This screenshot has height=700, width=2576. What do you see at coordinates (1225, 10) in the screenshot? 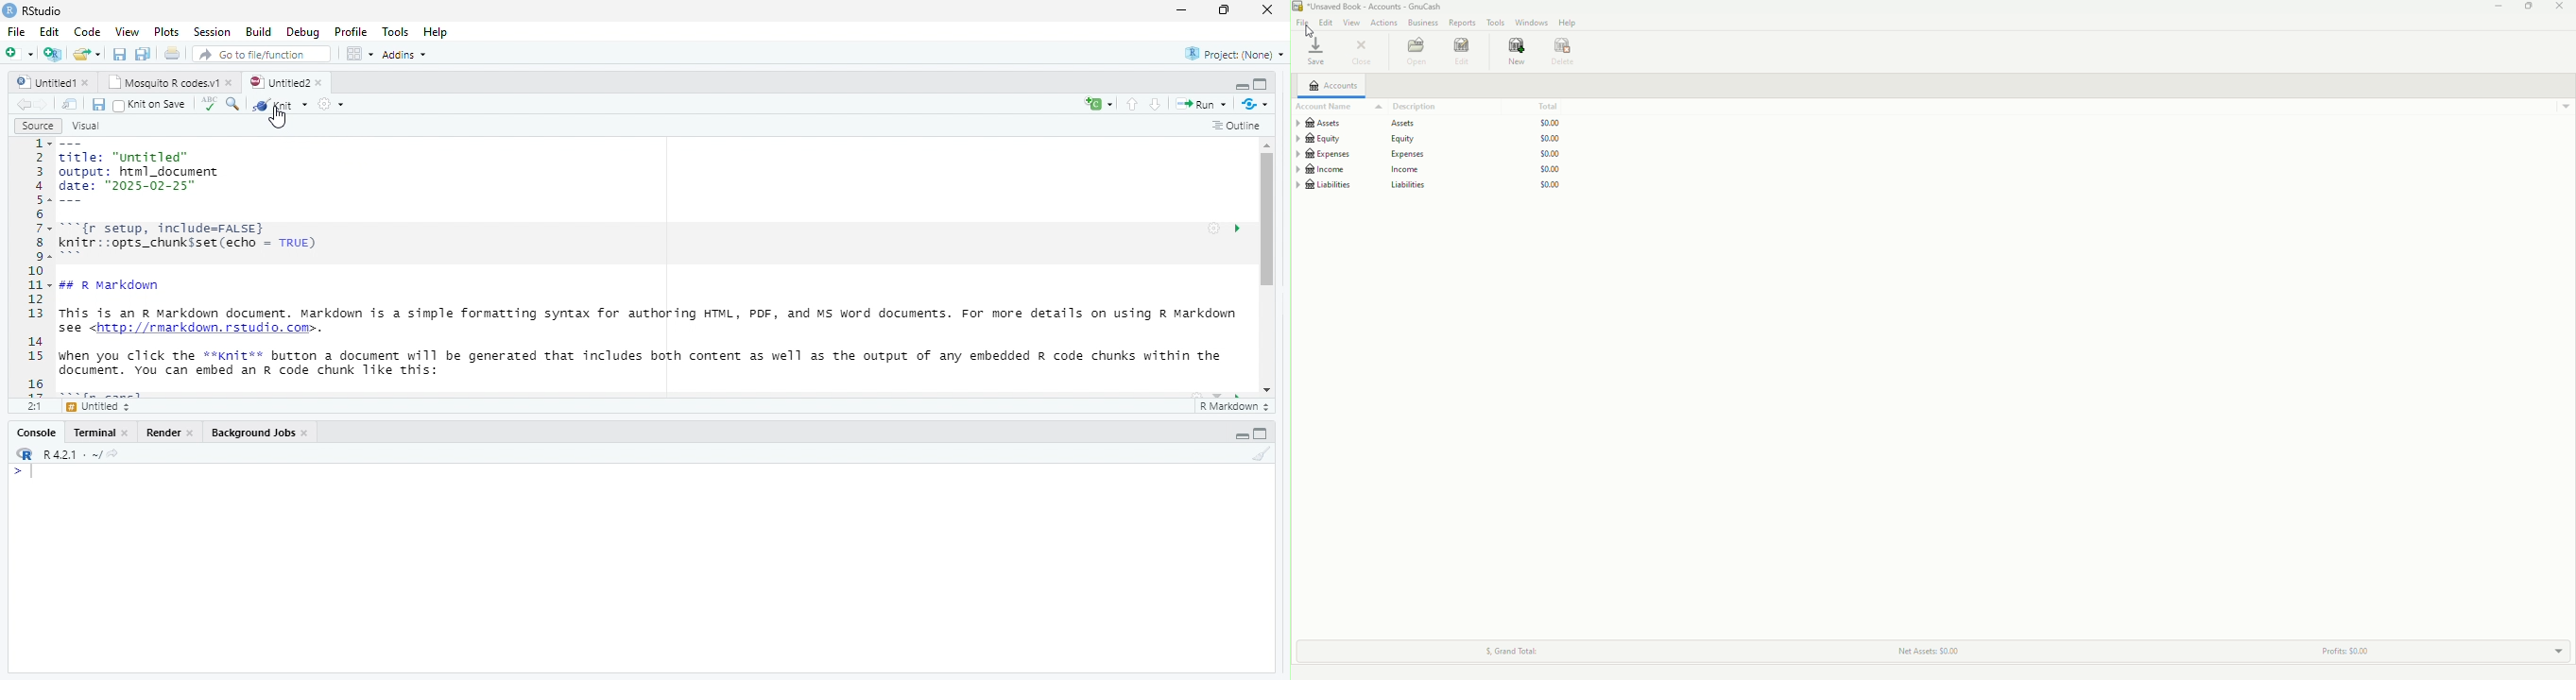
I see `maximise` at bounding box center [1225, 10].